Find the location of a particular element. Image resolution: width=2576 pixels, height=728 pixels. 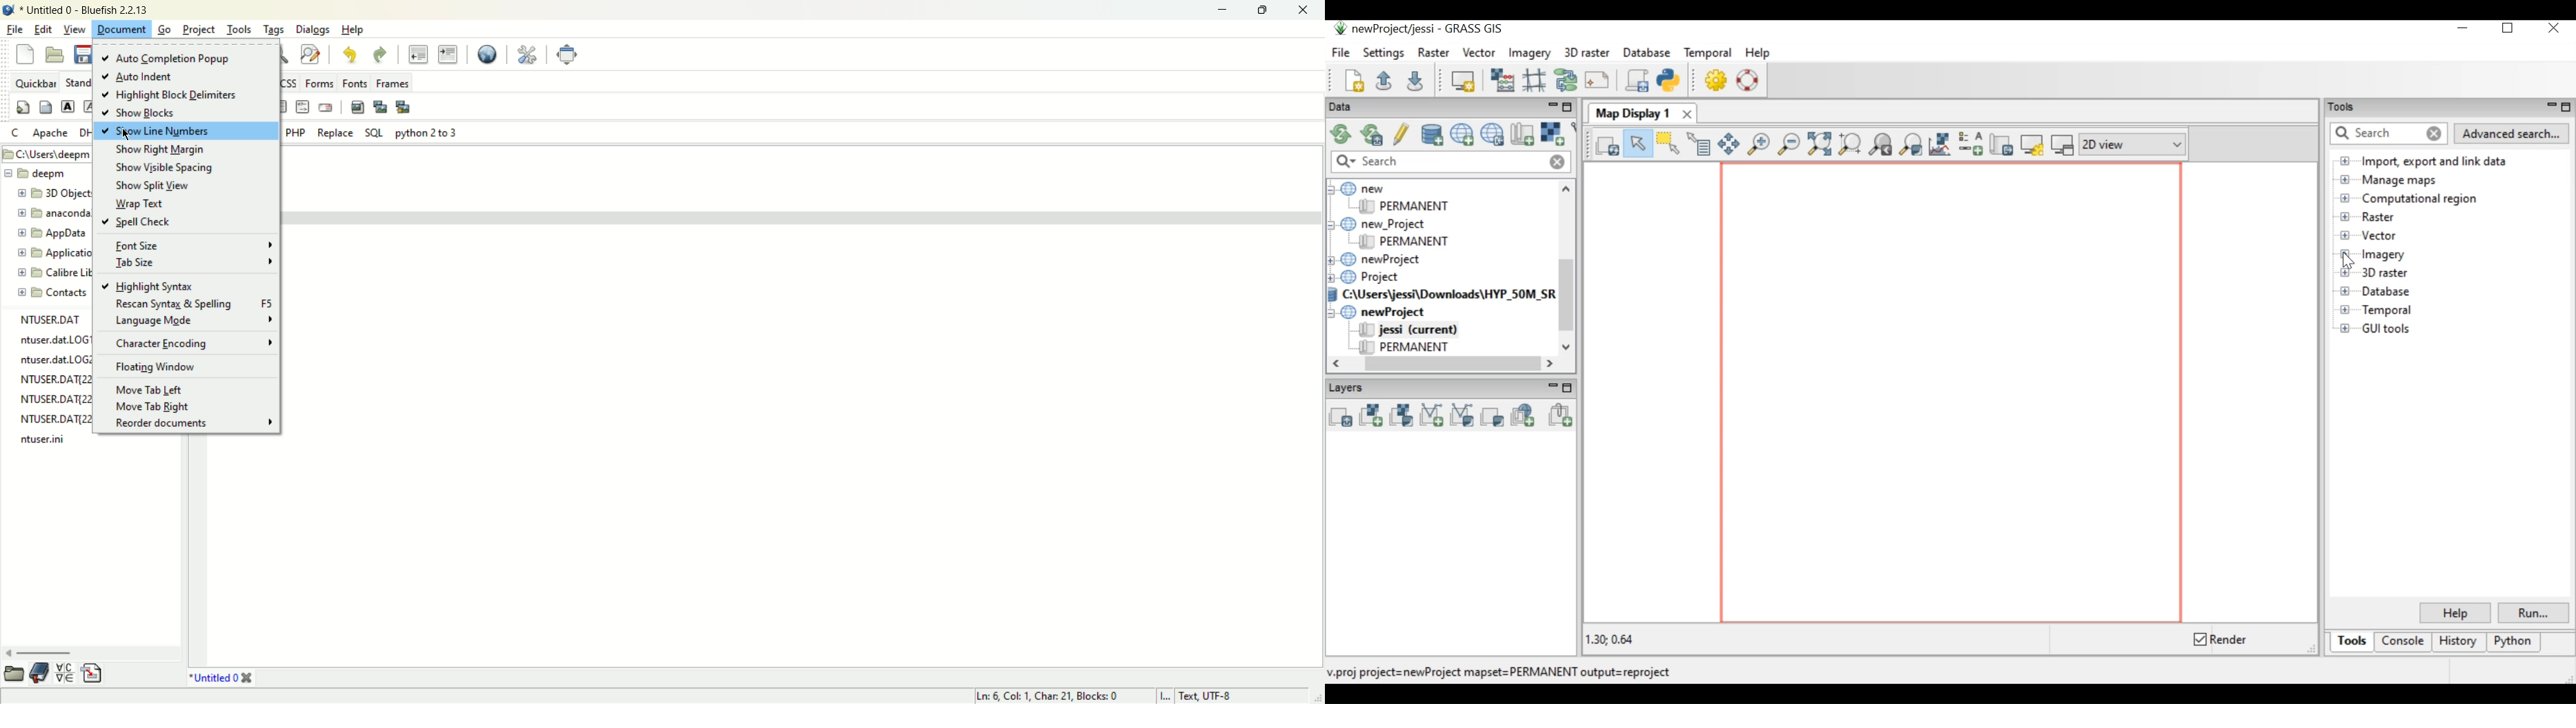

advanced find and replace is located at coordinates (311, 55).